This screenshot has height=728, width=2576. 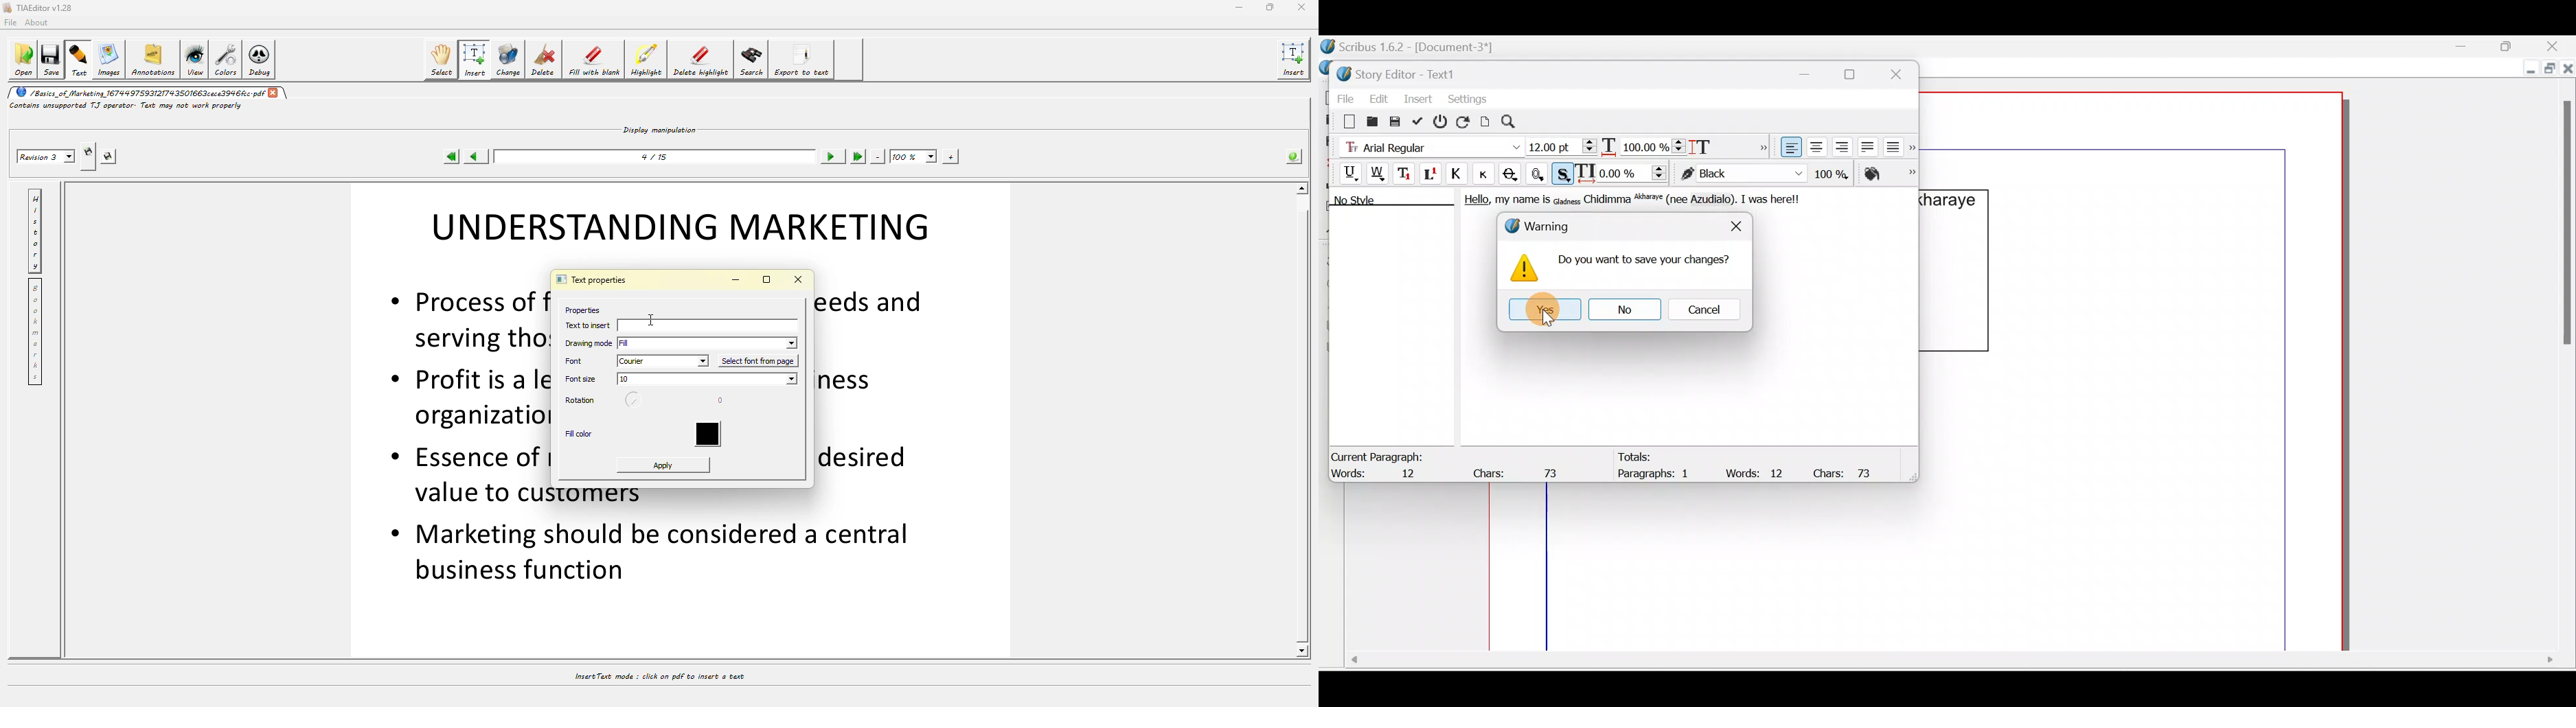 I want to click on Color of text fill, so click(x=1888, y=173).